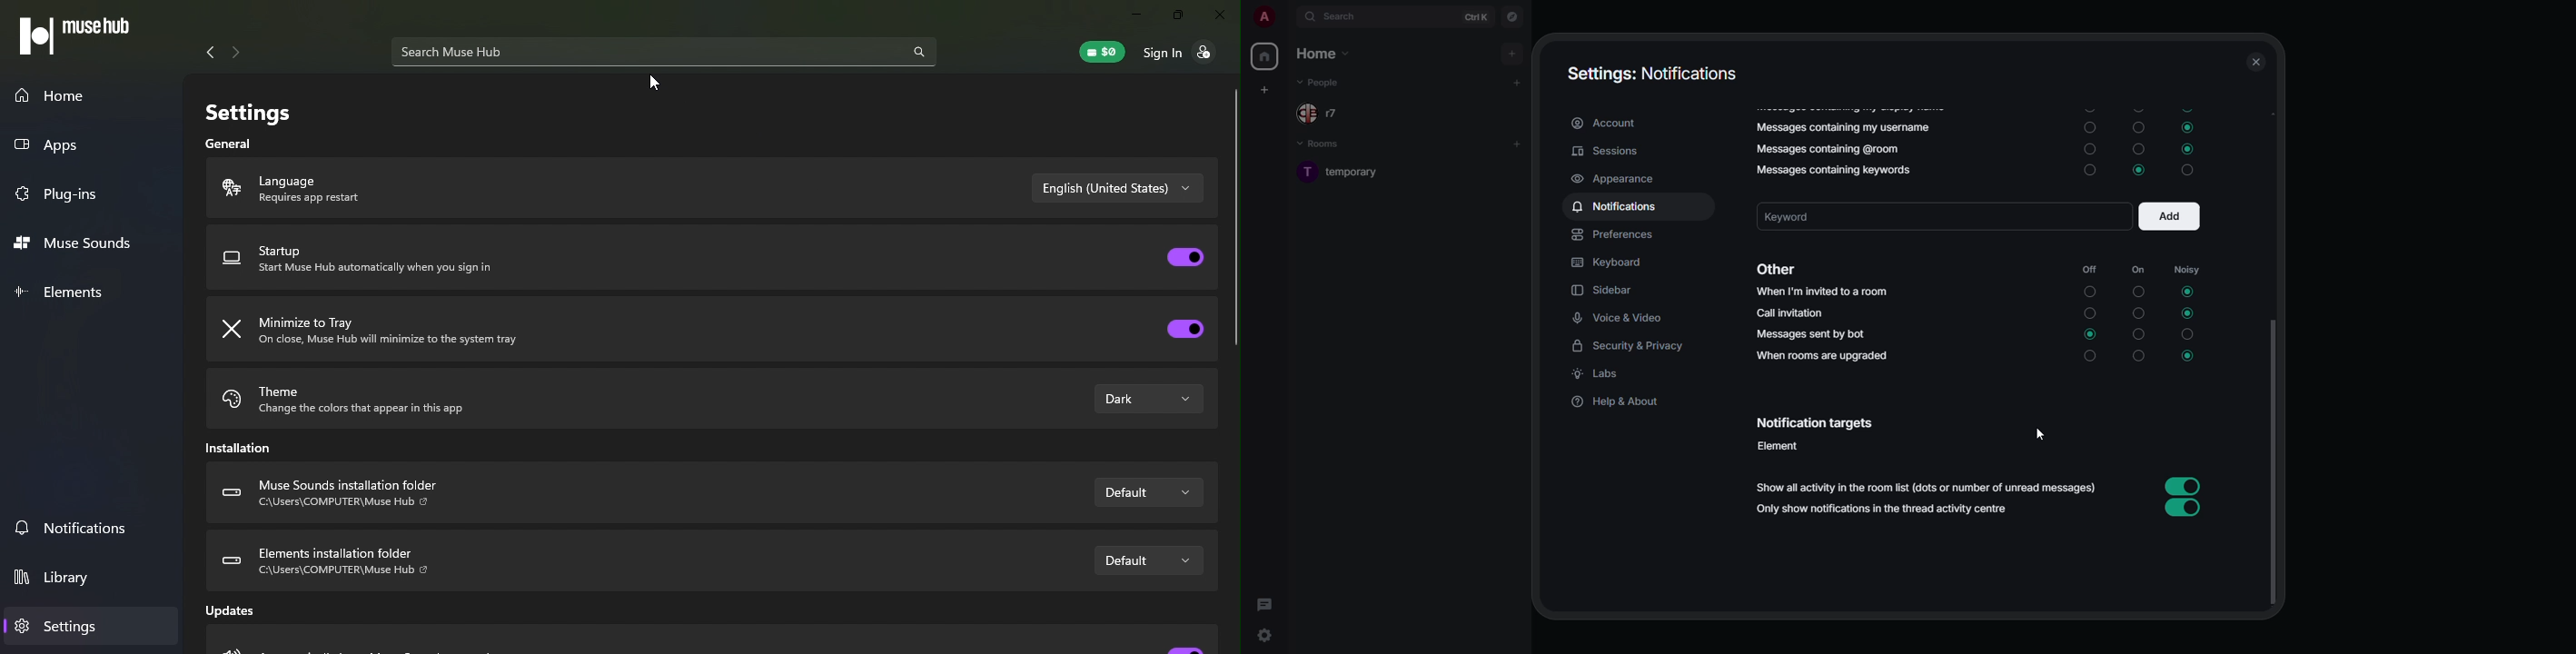  I want to click on Muse wallet, so click(1104, 51).